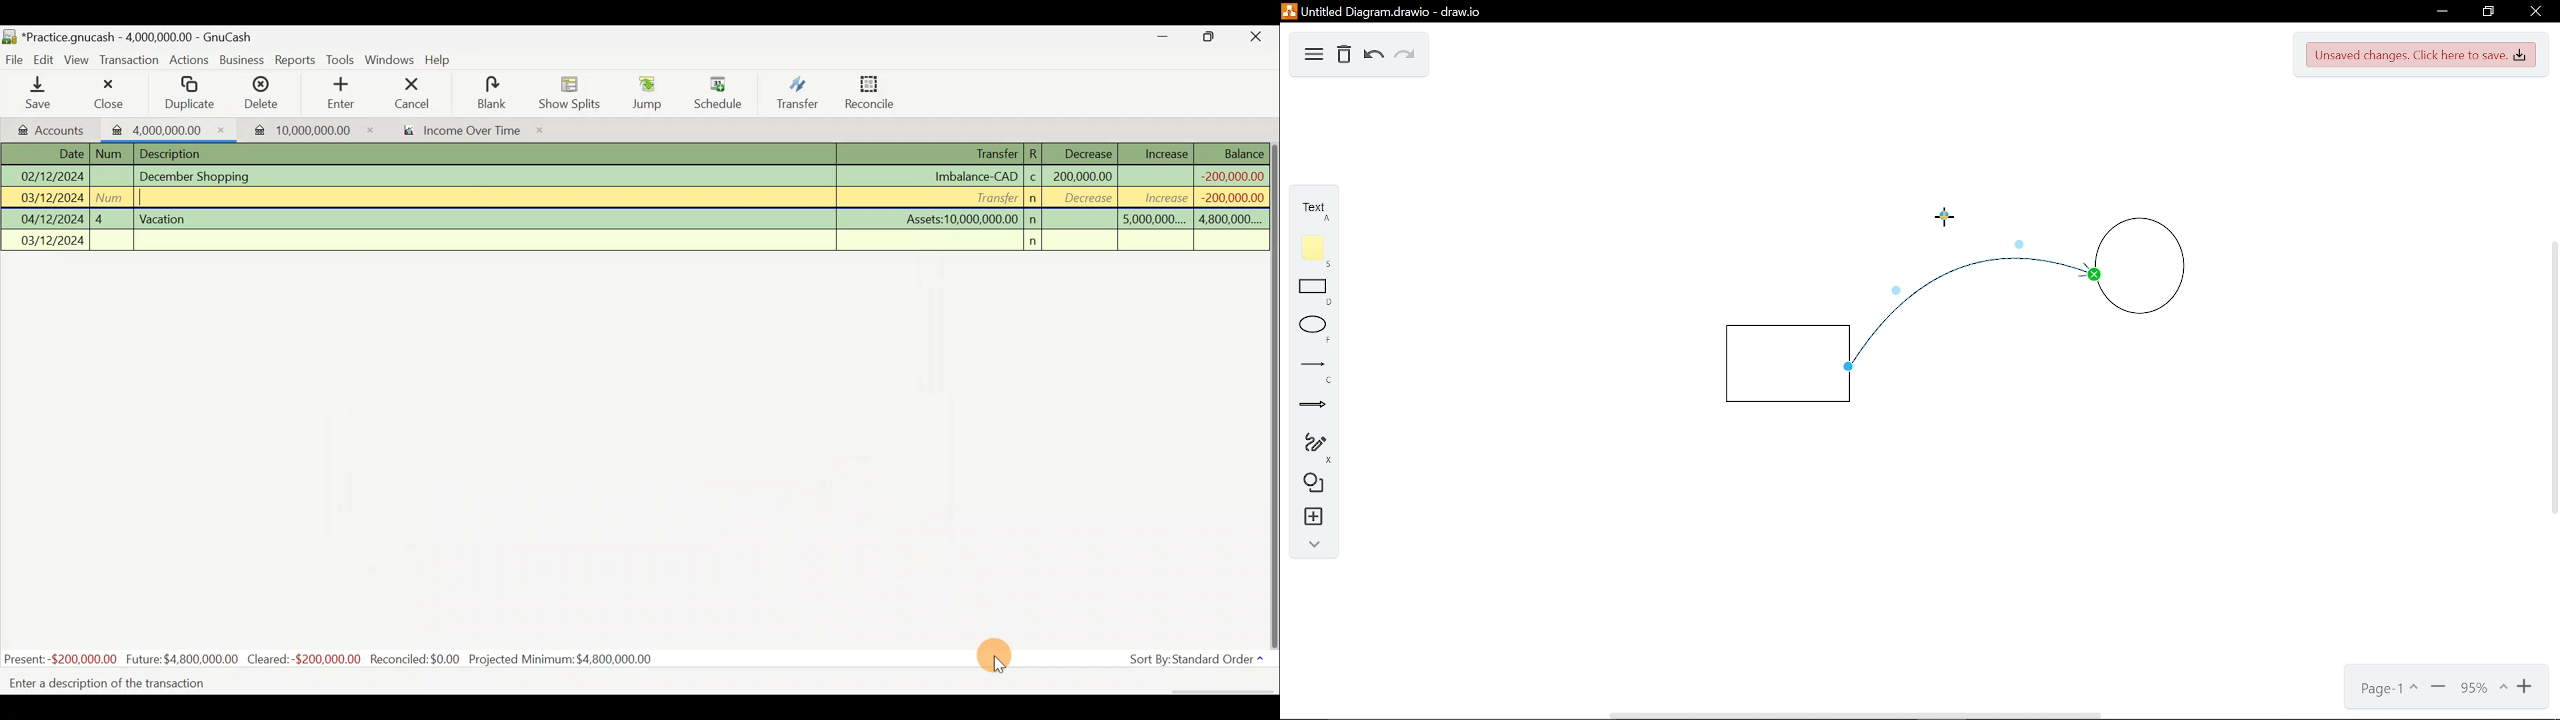 Image resolution: width=2576 pixels, height=728 pixels. I want to click on Vacation, so click(164, 217).